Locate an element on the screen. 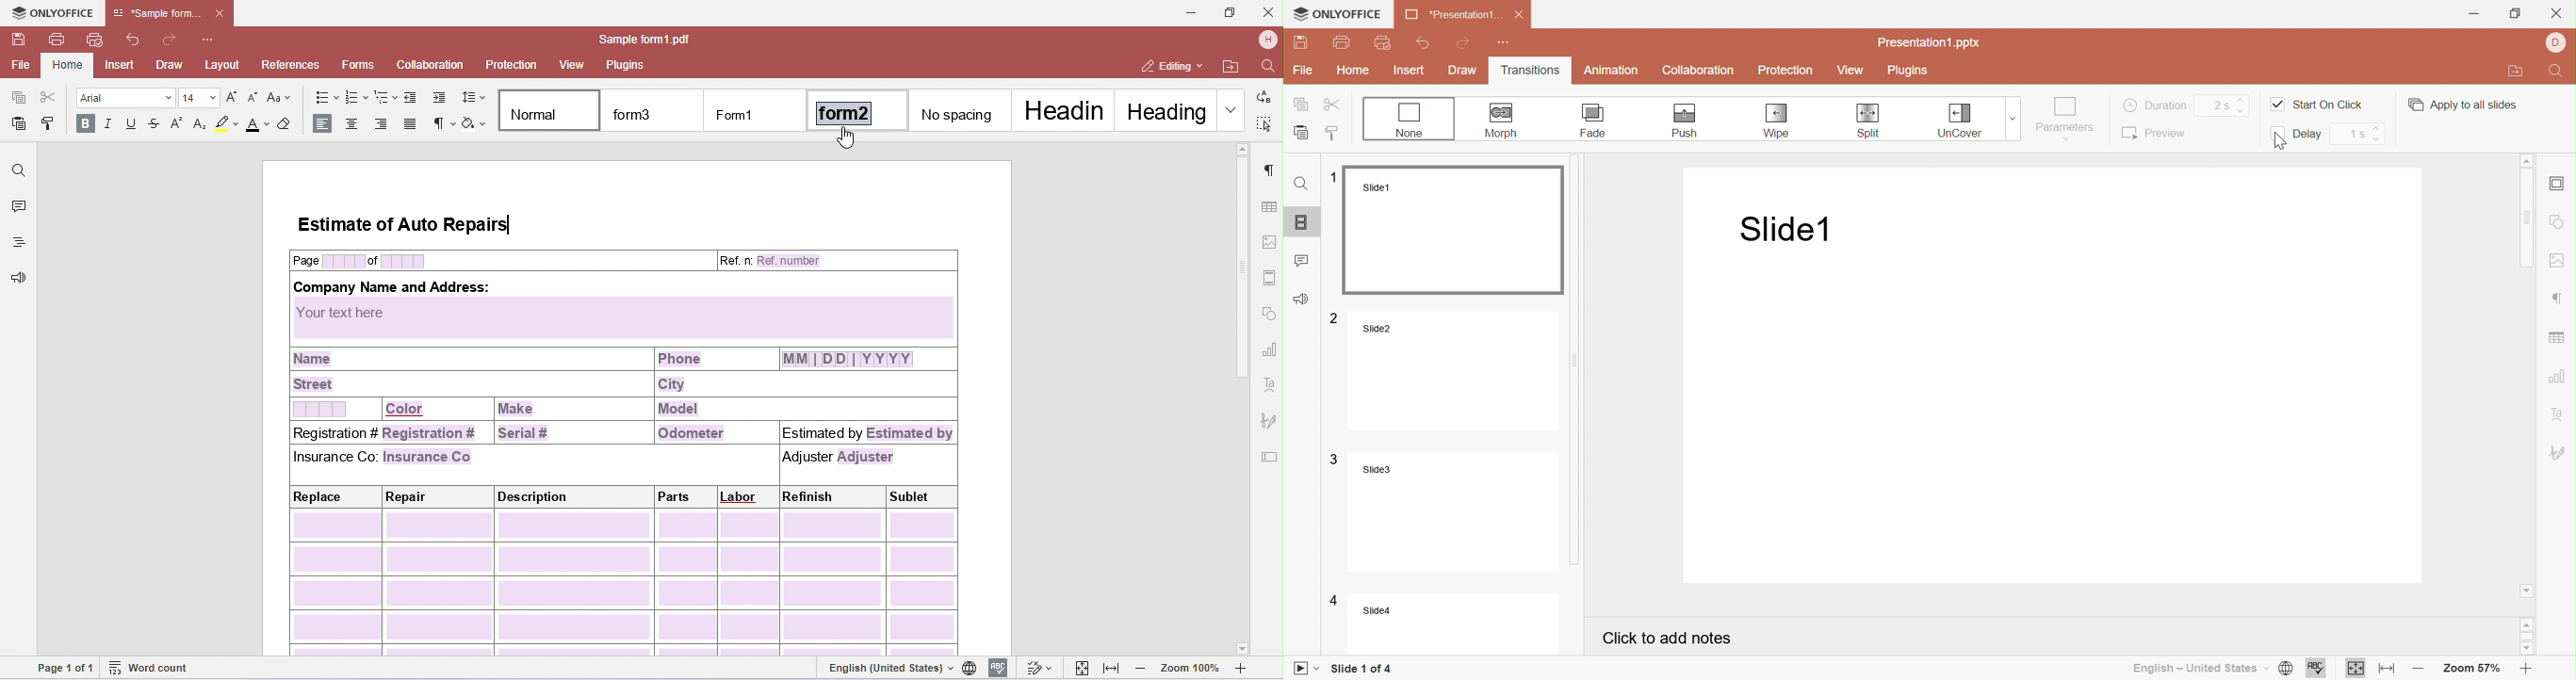 This screenshot has width=2576, height=700. Save is located at coordinates (1299, 44).